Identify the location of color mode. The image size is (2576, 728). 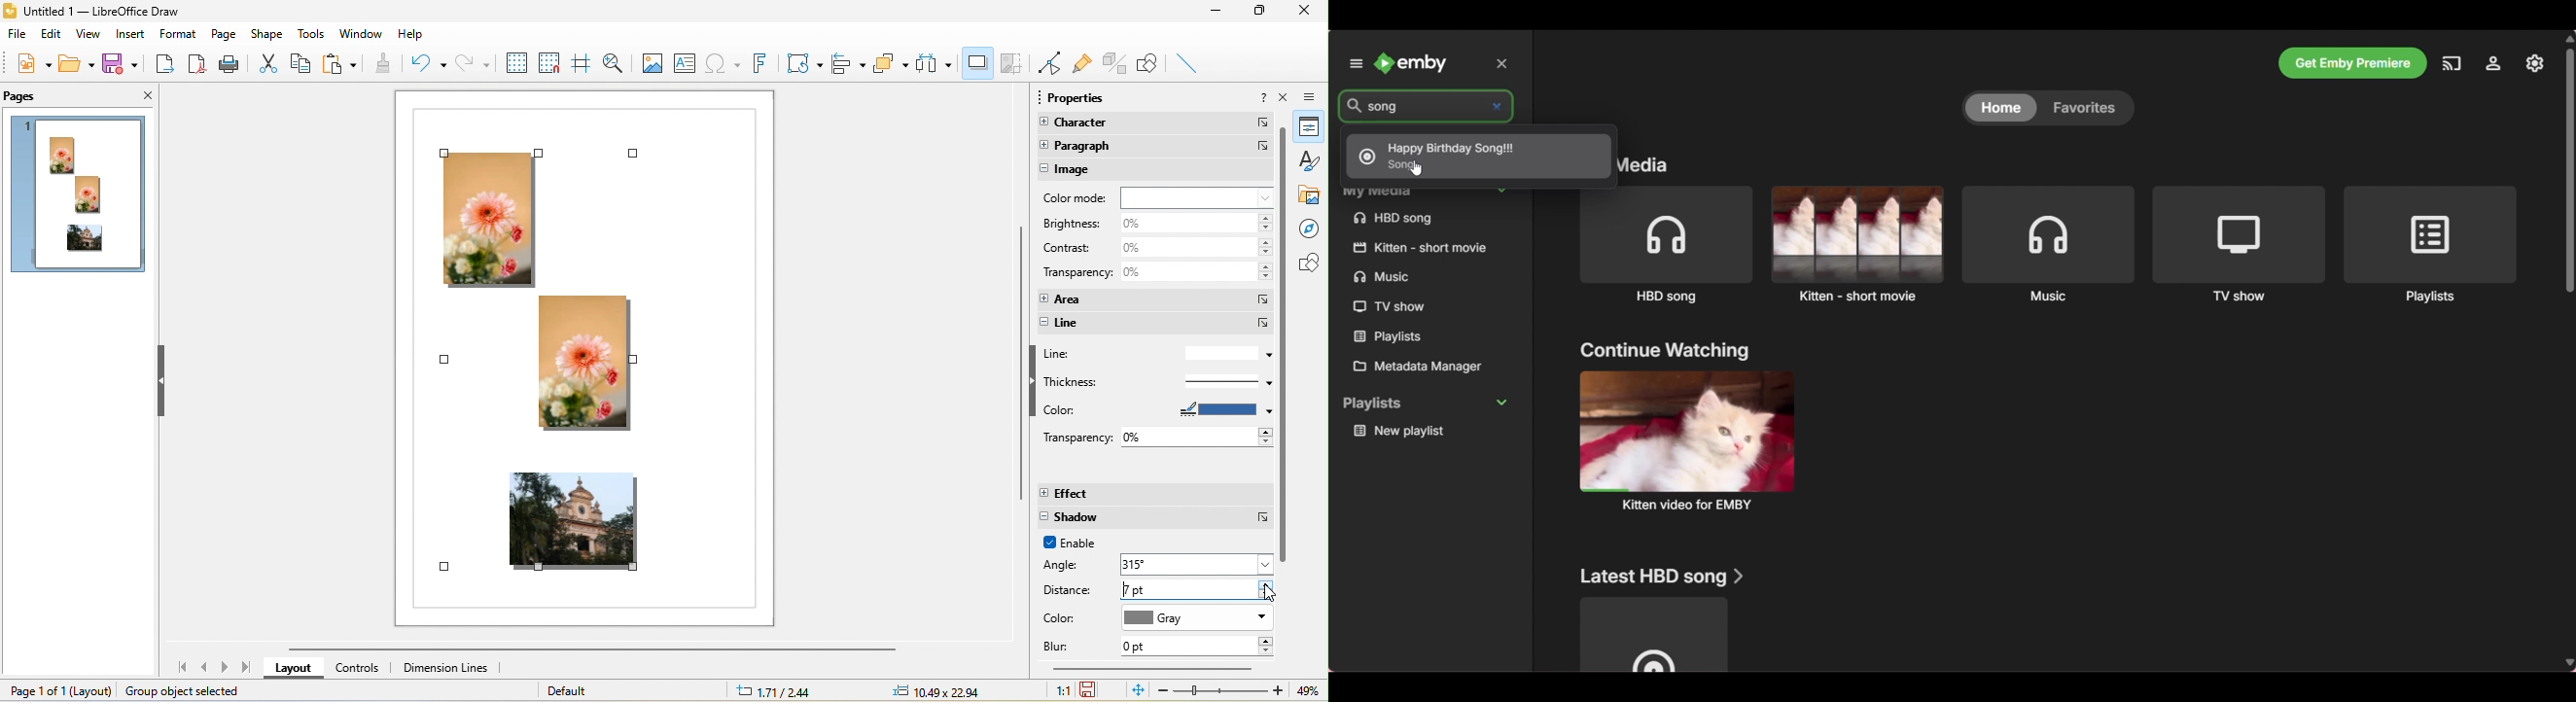
(1157, 197).